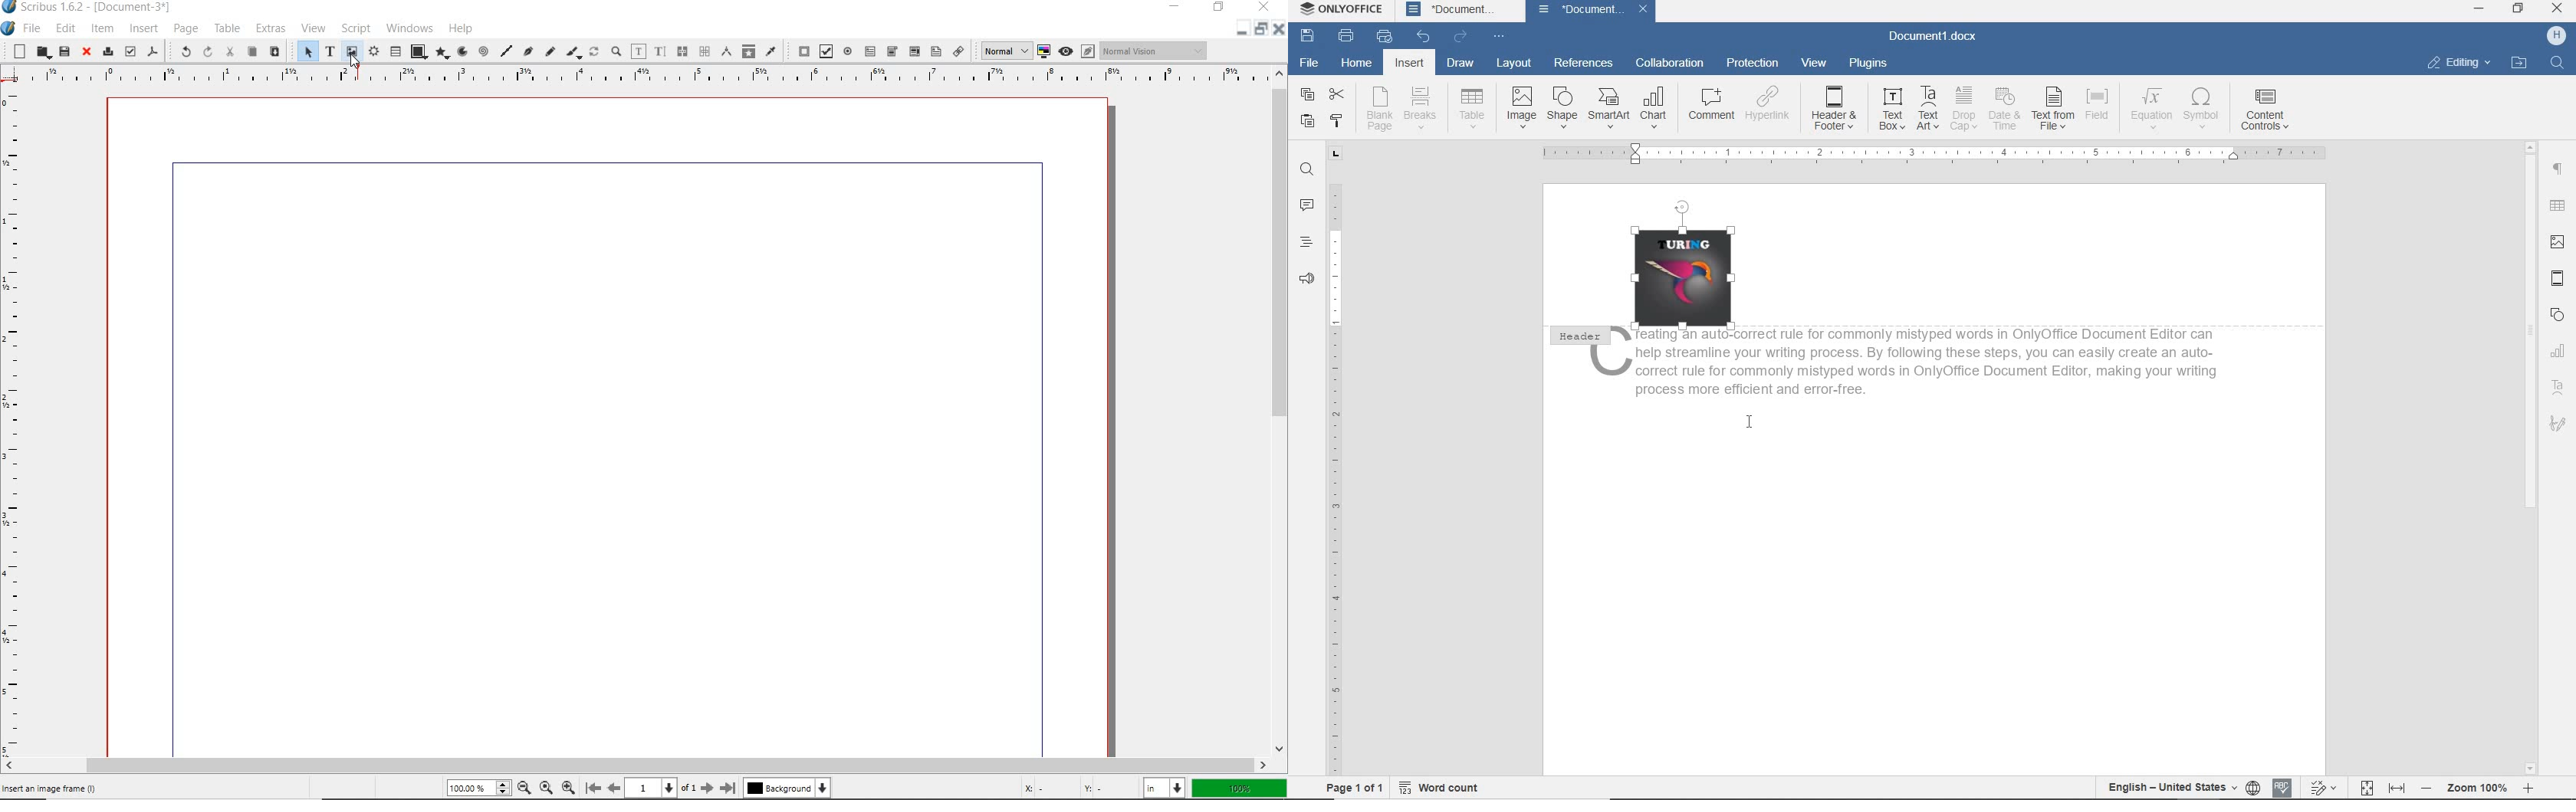  I want to click on toggle color, so click(1043, 50).